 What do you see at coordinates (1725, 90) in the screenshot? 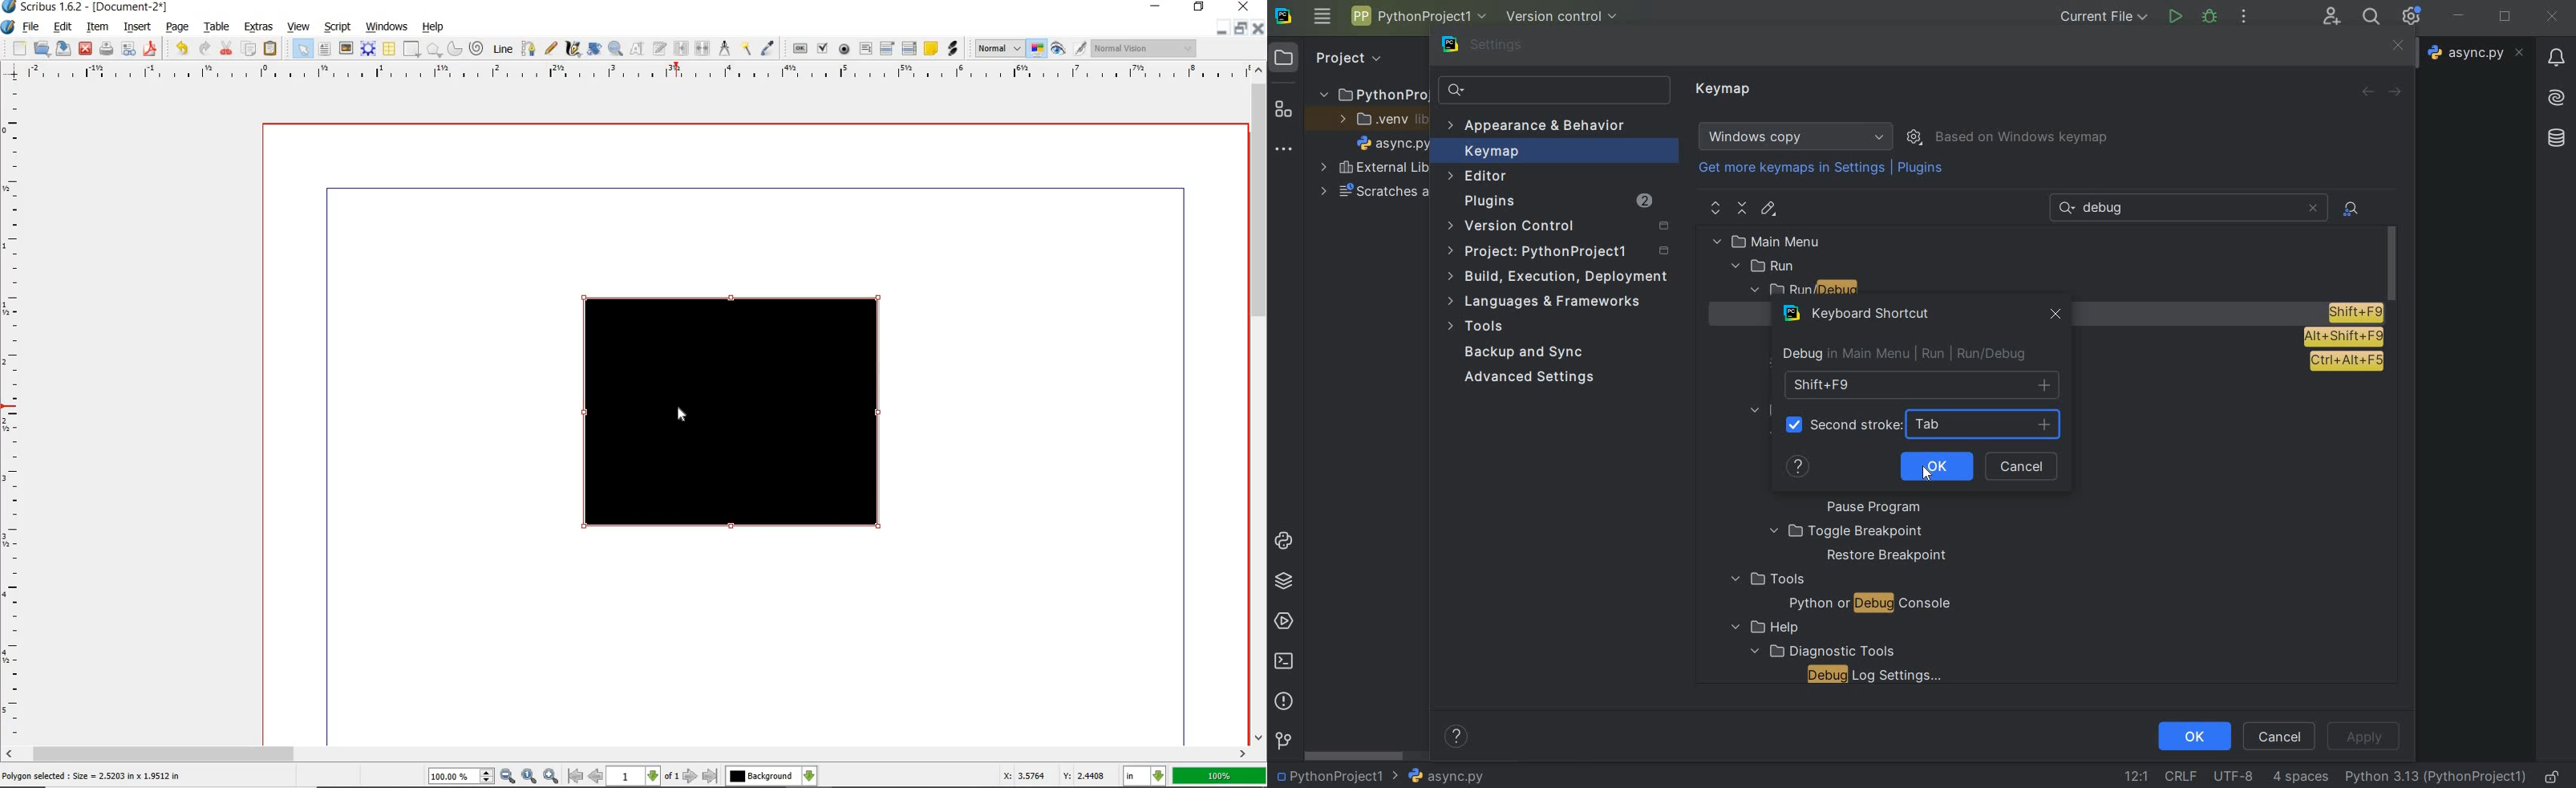
I see `keymap` at bounding box center [1725, 90].